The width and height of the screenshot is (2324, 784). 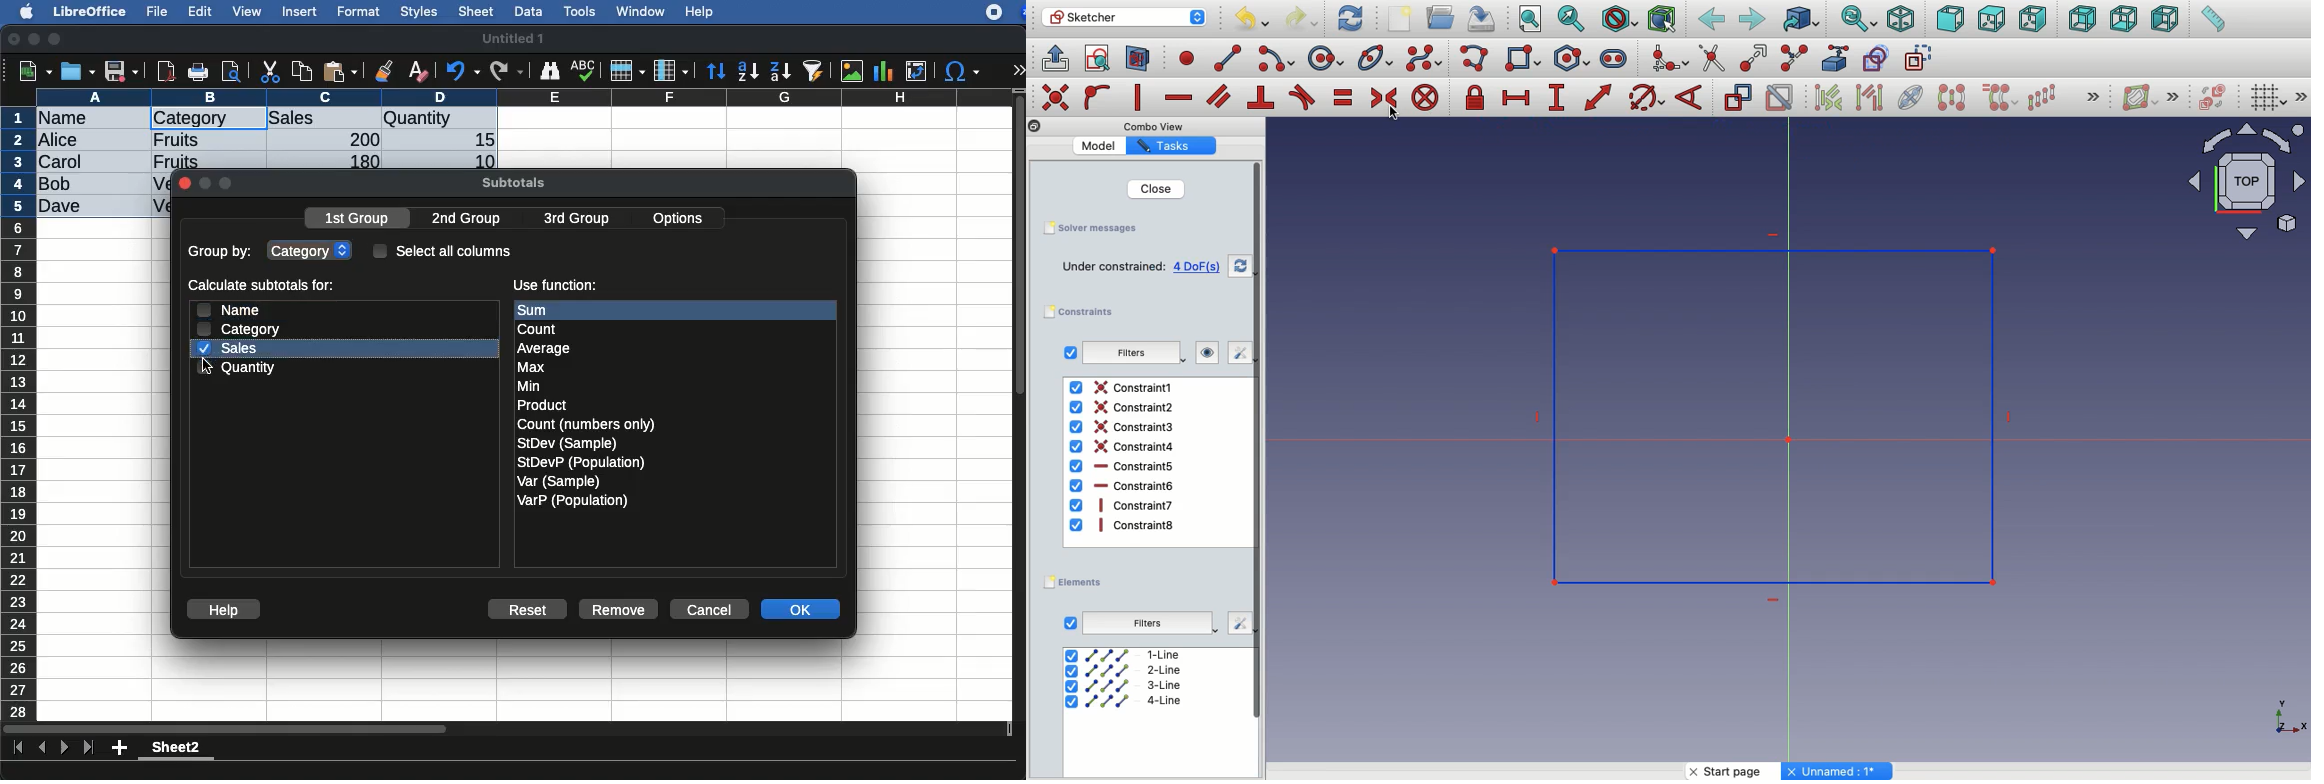 I want to click on maximize, so click(x=57, y=40).